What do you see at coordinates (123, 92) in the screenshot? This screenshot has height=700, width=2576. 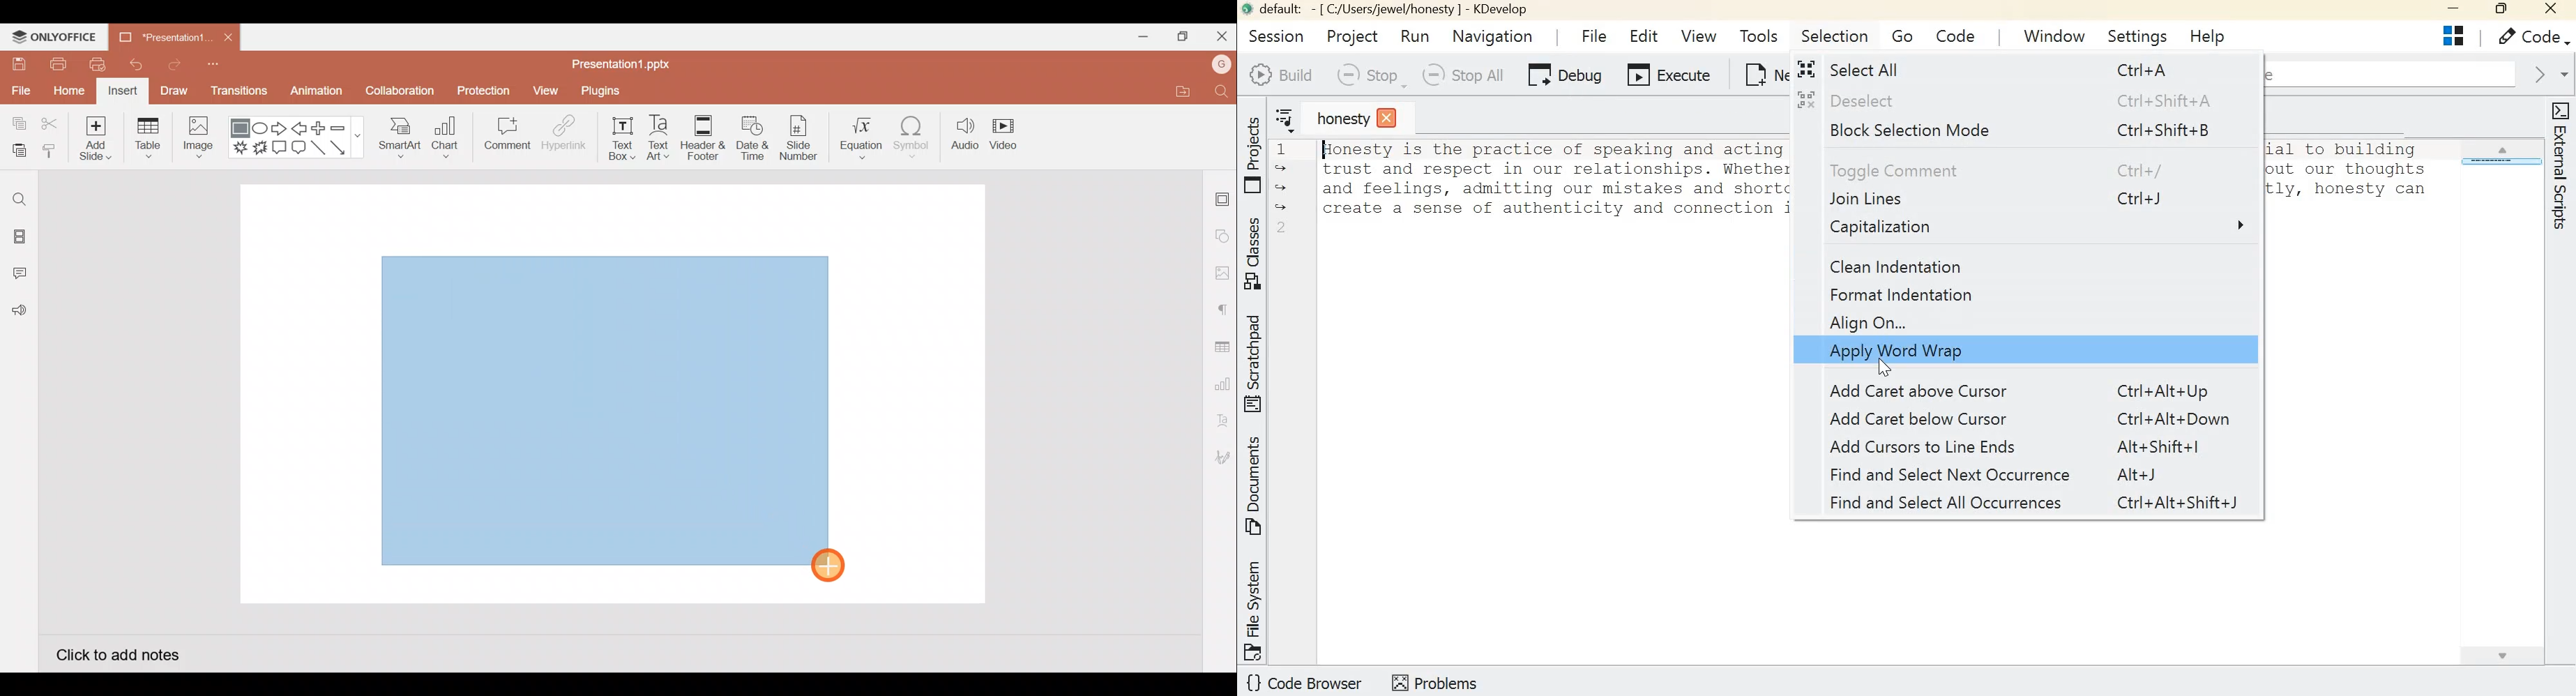 I see `Insert` at bounding box center [123, 92].